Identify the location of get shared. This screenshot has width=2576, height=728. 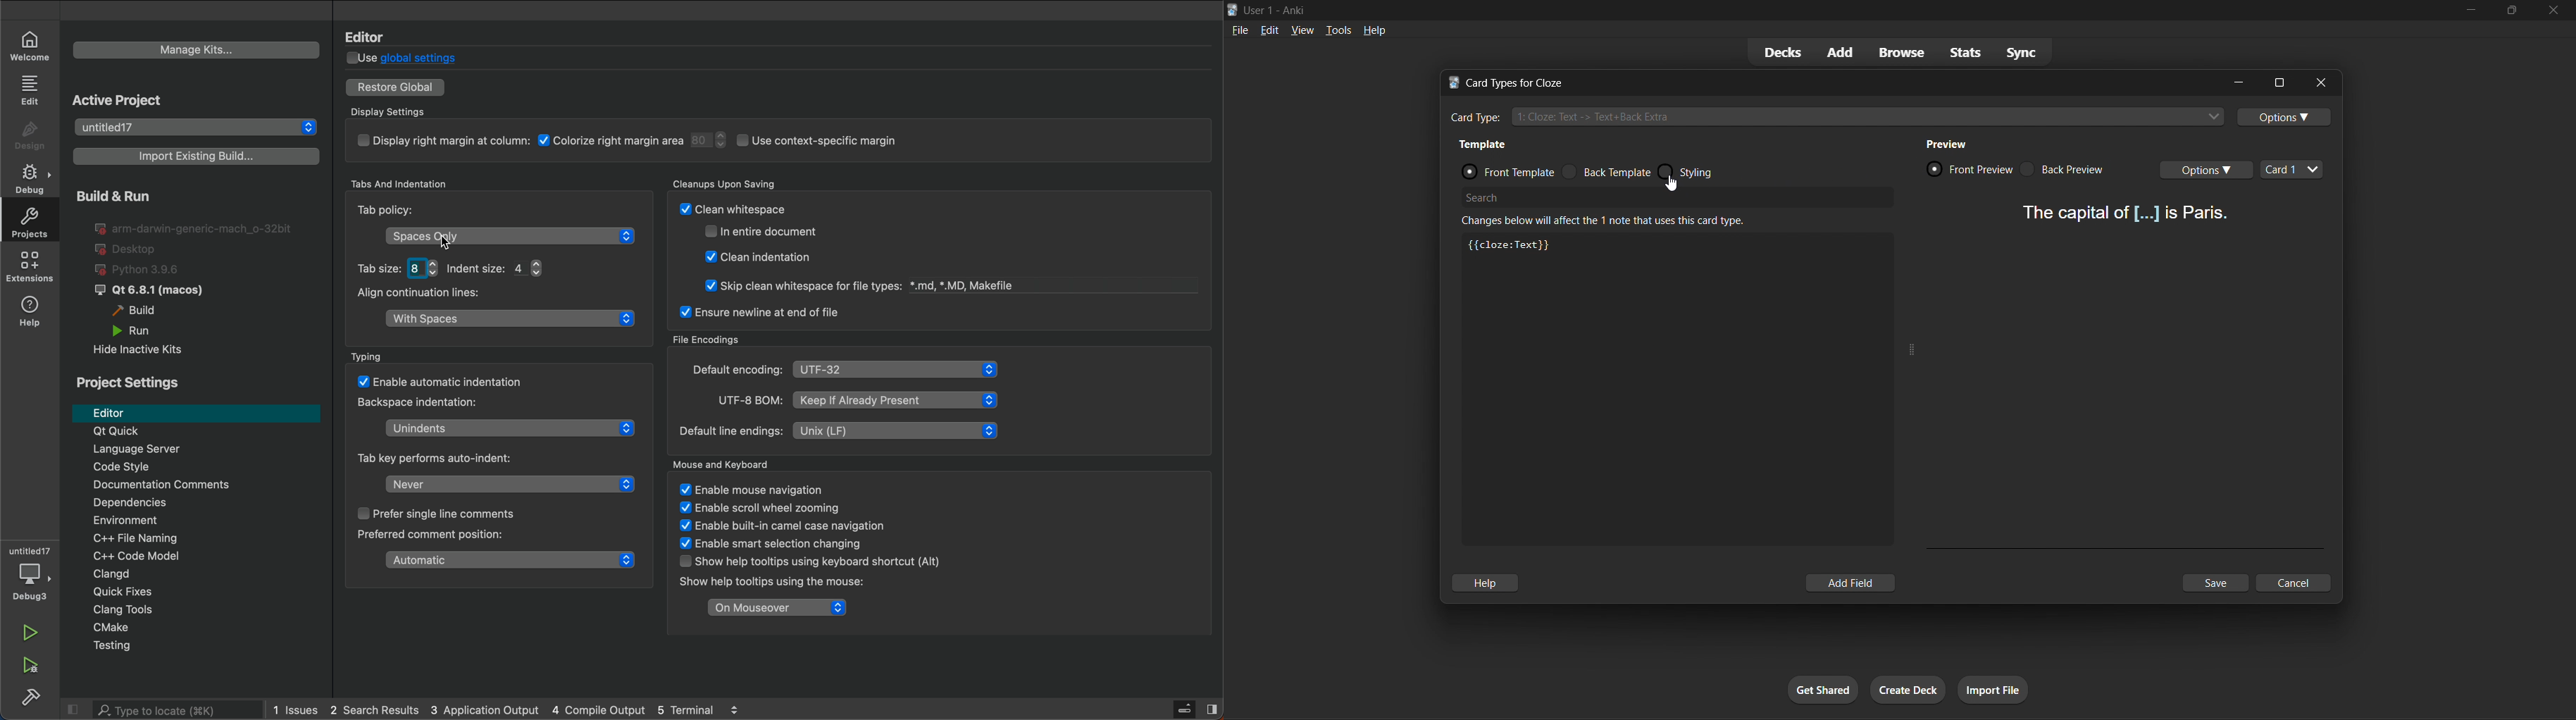
(1825, 689).